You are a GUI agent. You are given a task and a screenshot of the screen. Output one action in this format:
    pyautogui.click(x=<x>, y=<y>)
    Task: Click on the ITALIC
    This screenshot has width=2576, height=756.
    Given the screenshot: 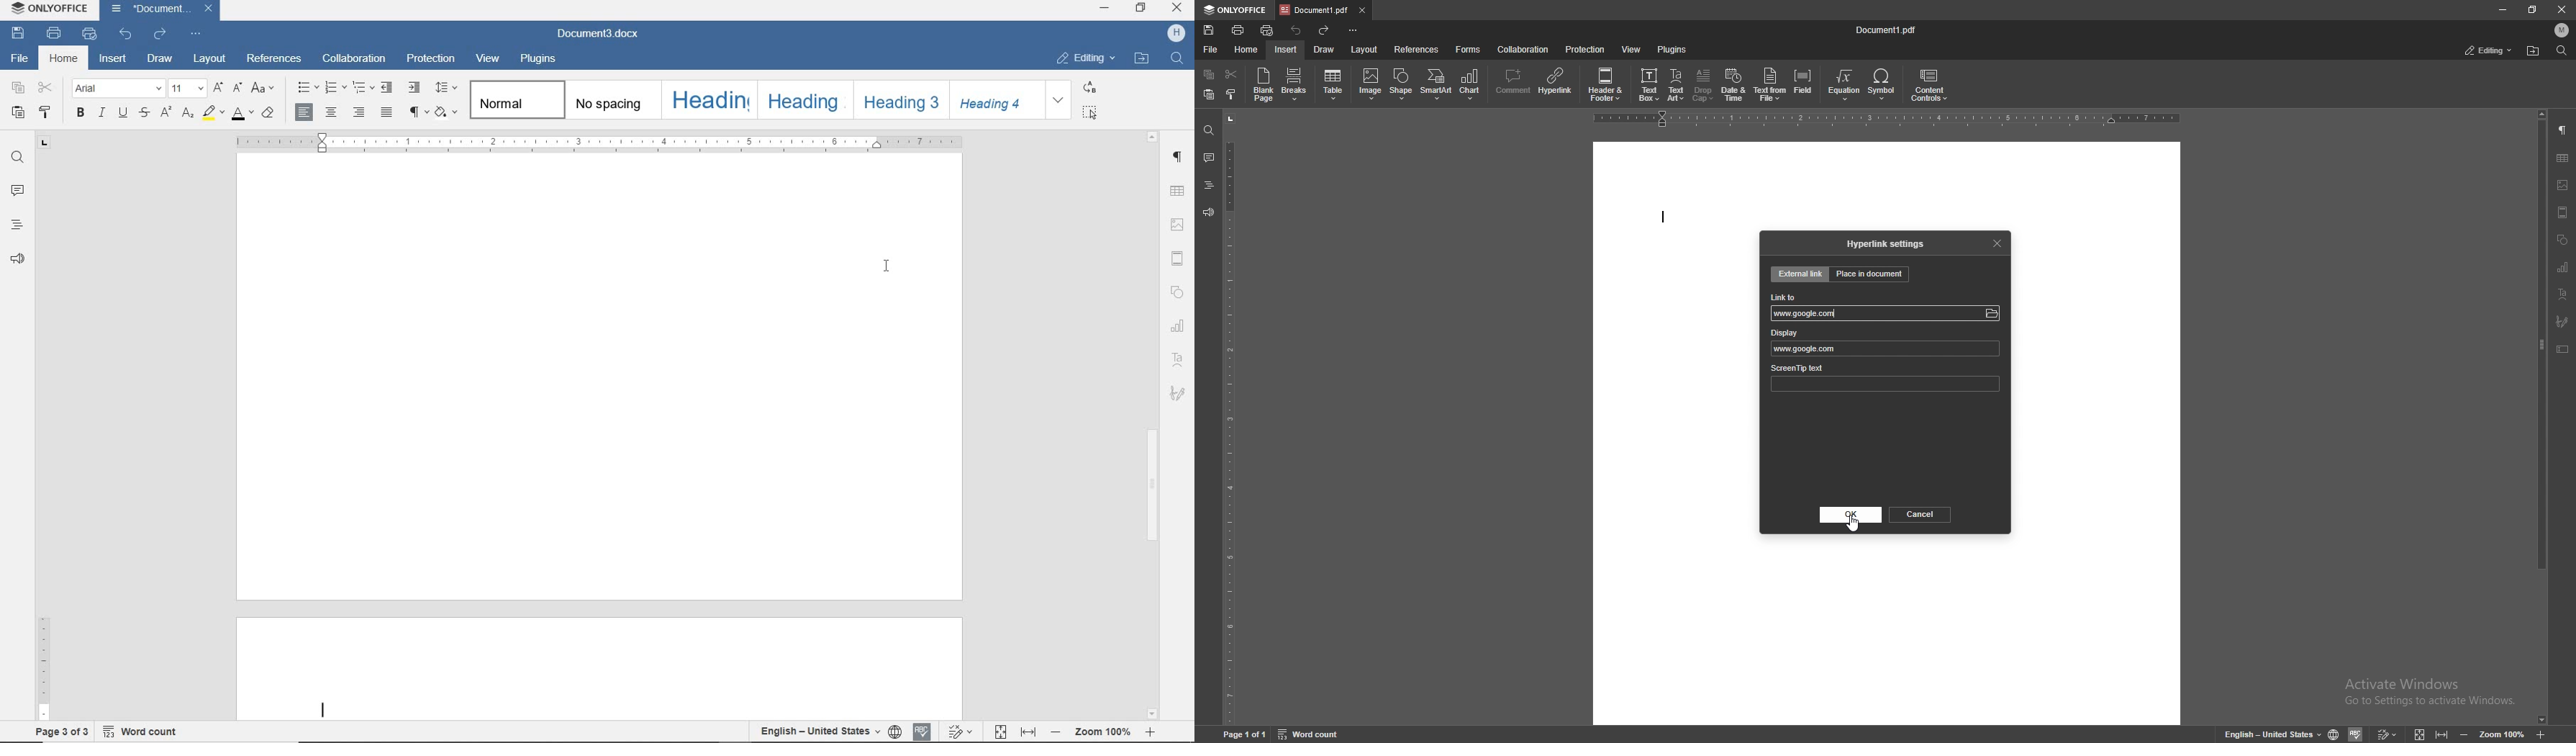 What is the action you would take?
    pyautogui.click(x=102, y=114)
    